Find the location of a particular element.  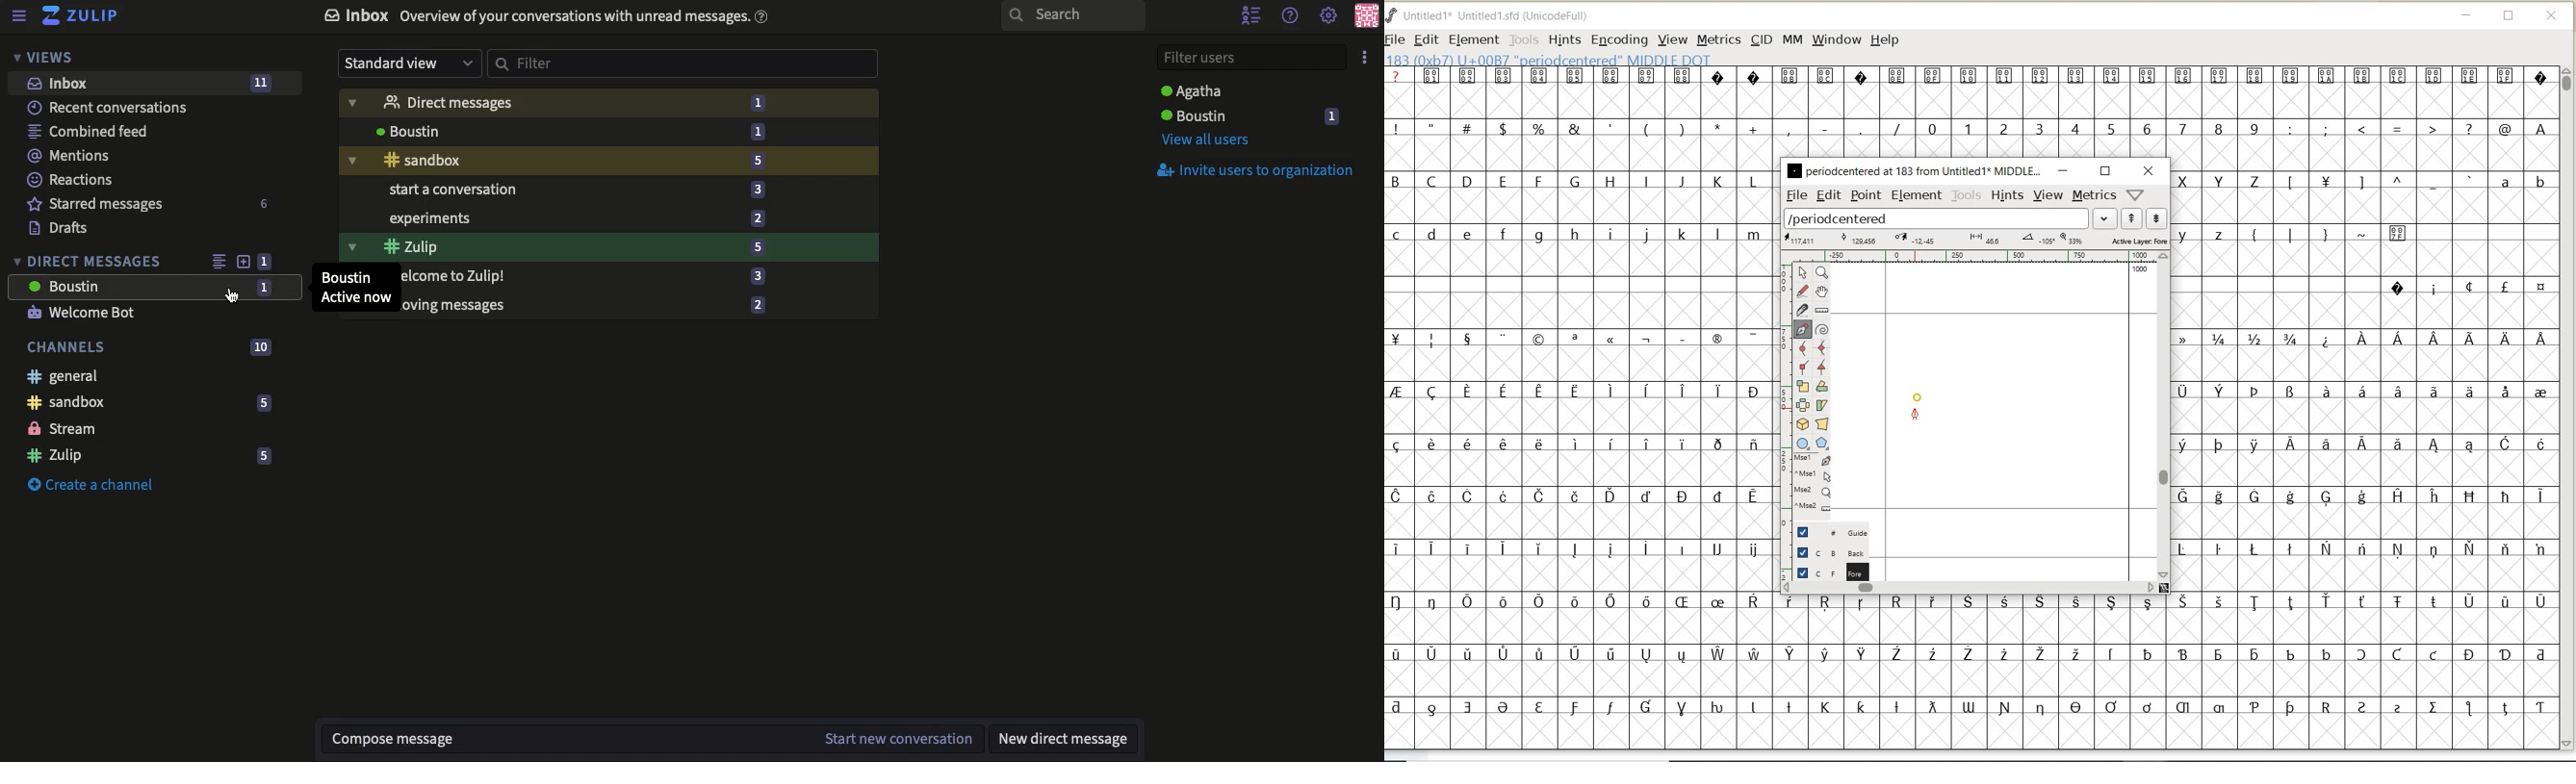

VIEW is located at coordinates (1673, 40).